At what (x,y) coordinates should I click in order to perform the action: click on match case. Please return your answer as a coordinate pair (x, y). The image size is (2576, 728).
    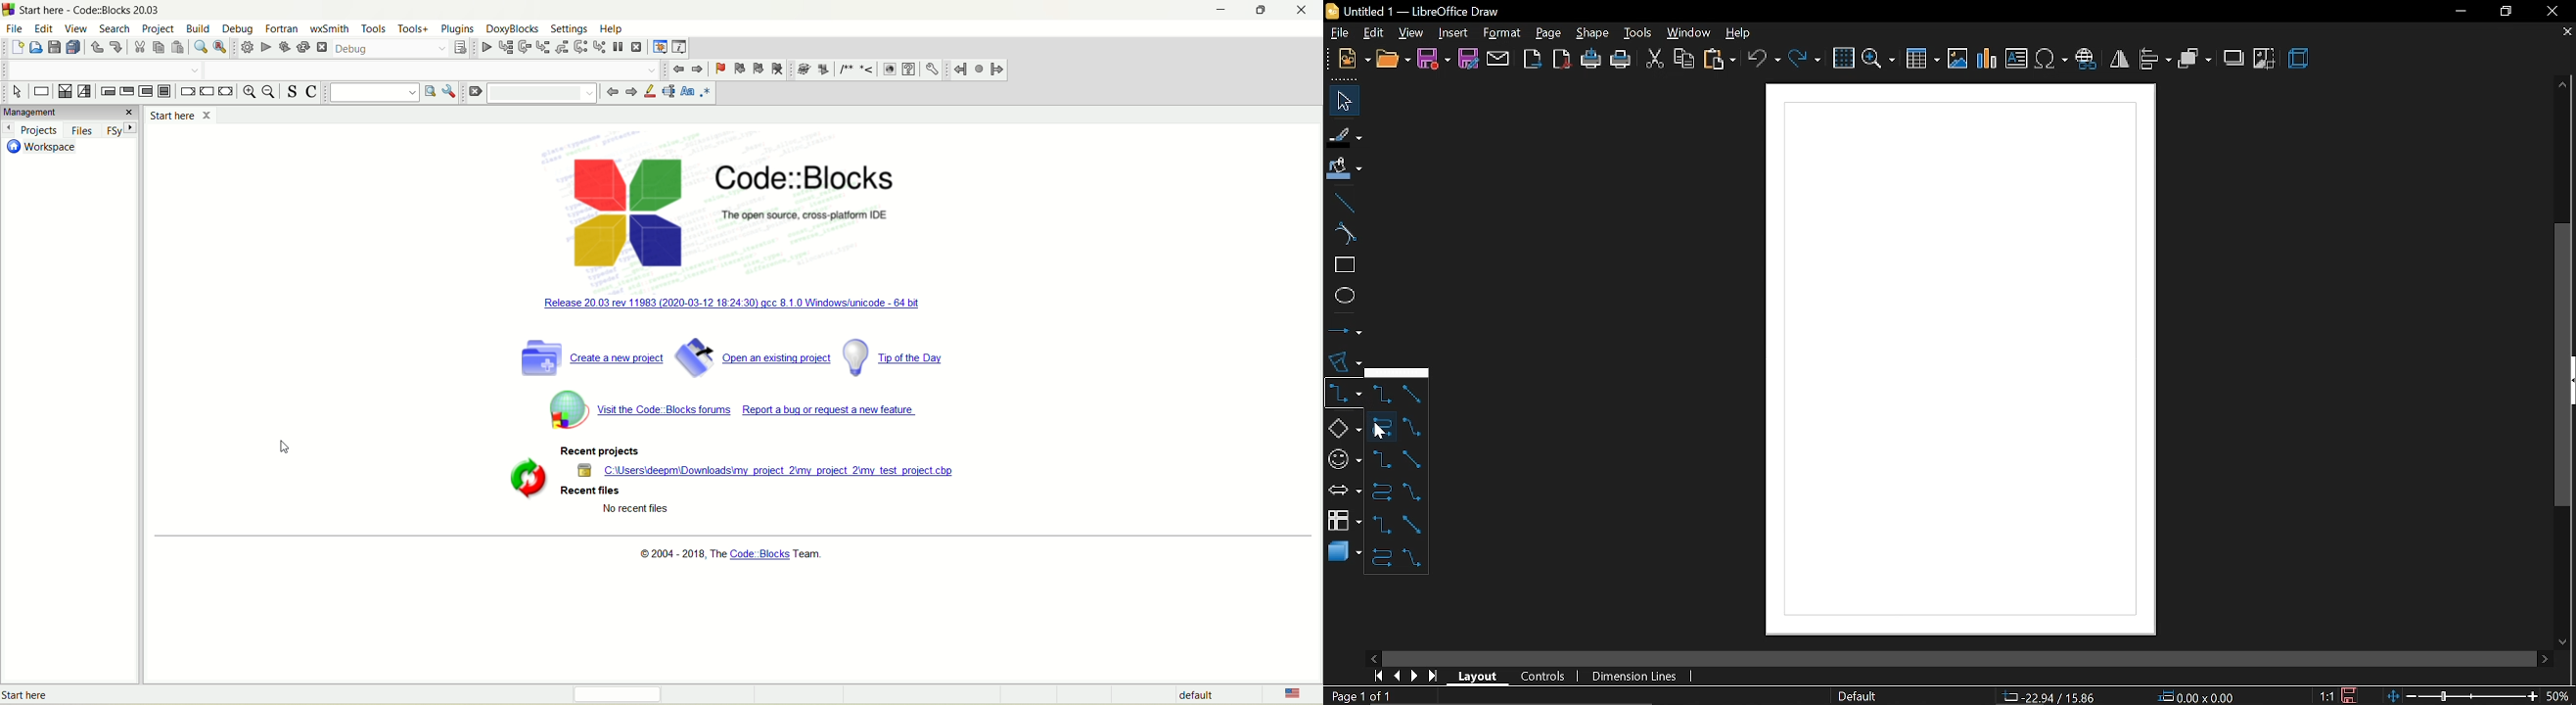
    Looking at the image, I should click on (687, 92).